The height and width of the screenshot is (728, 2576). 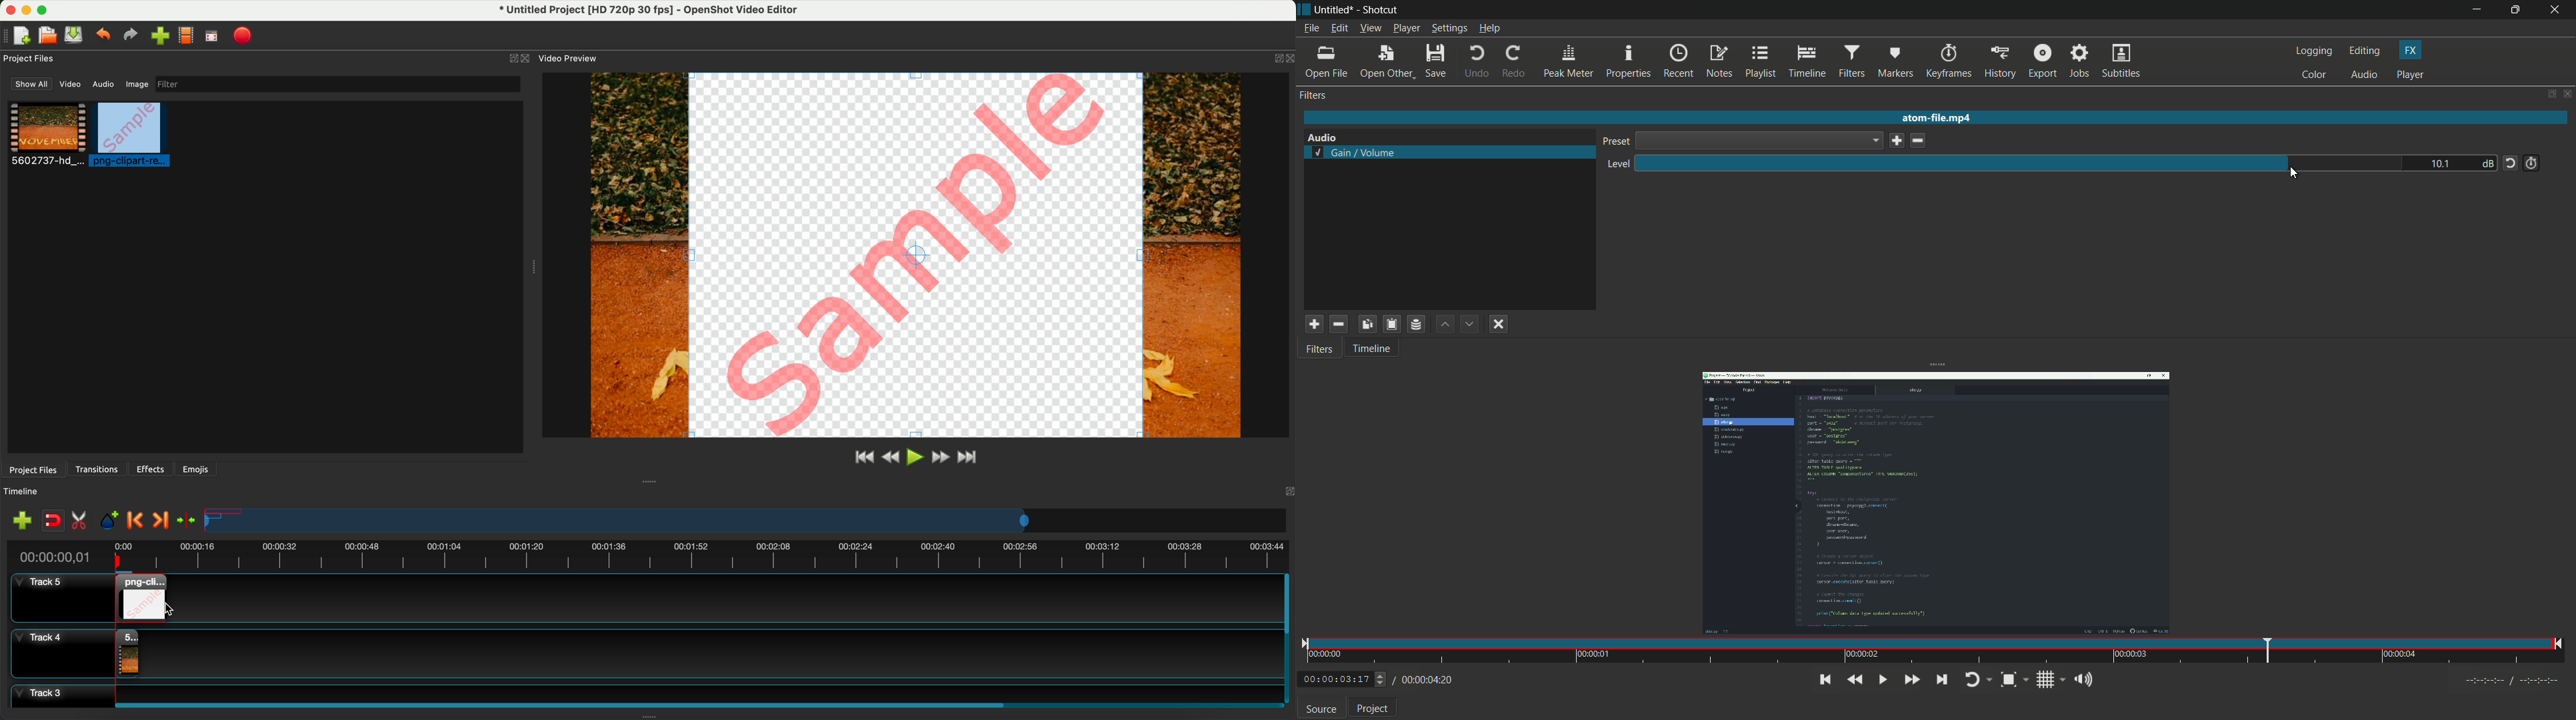 What do you see at coordinates (2510, 163) in the screenshot?
I see `reset tot default` at bounding box center [2510, 163].